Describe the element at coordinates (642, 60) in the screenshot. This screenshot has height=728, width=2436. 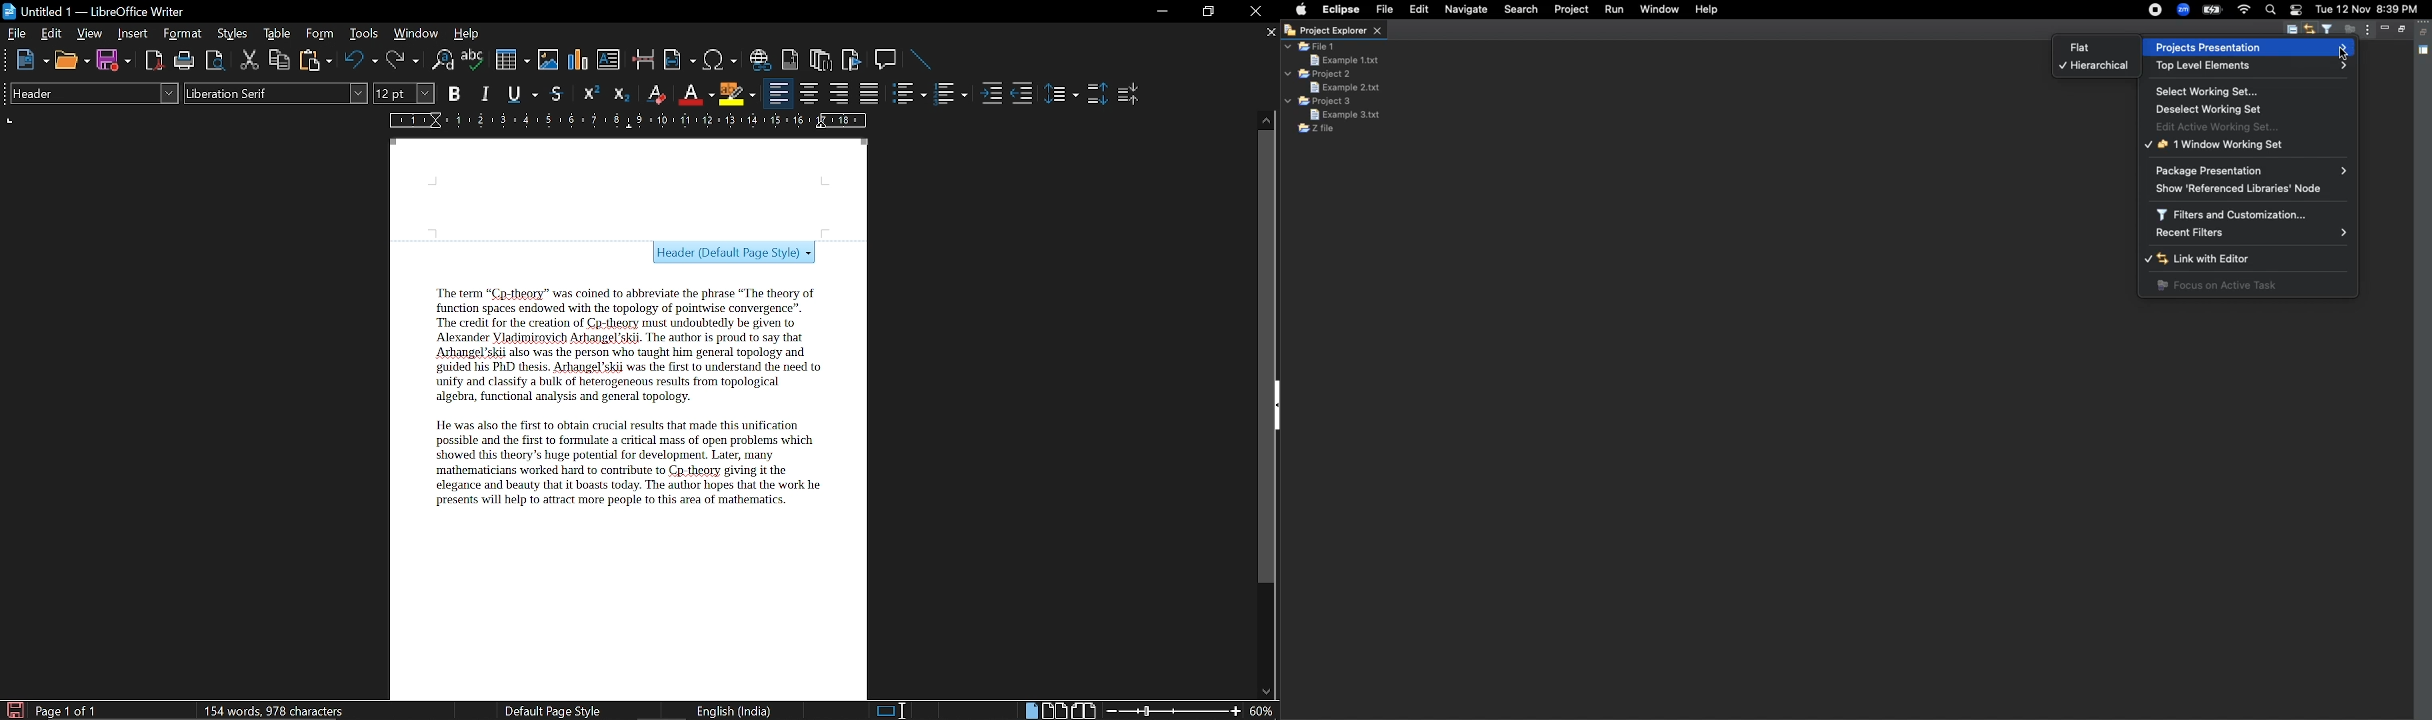
I see `Insert page break` at that location.